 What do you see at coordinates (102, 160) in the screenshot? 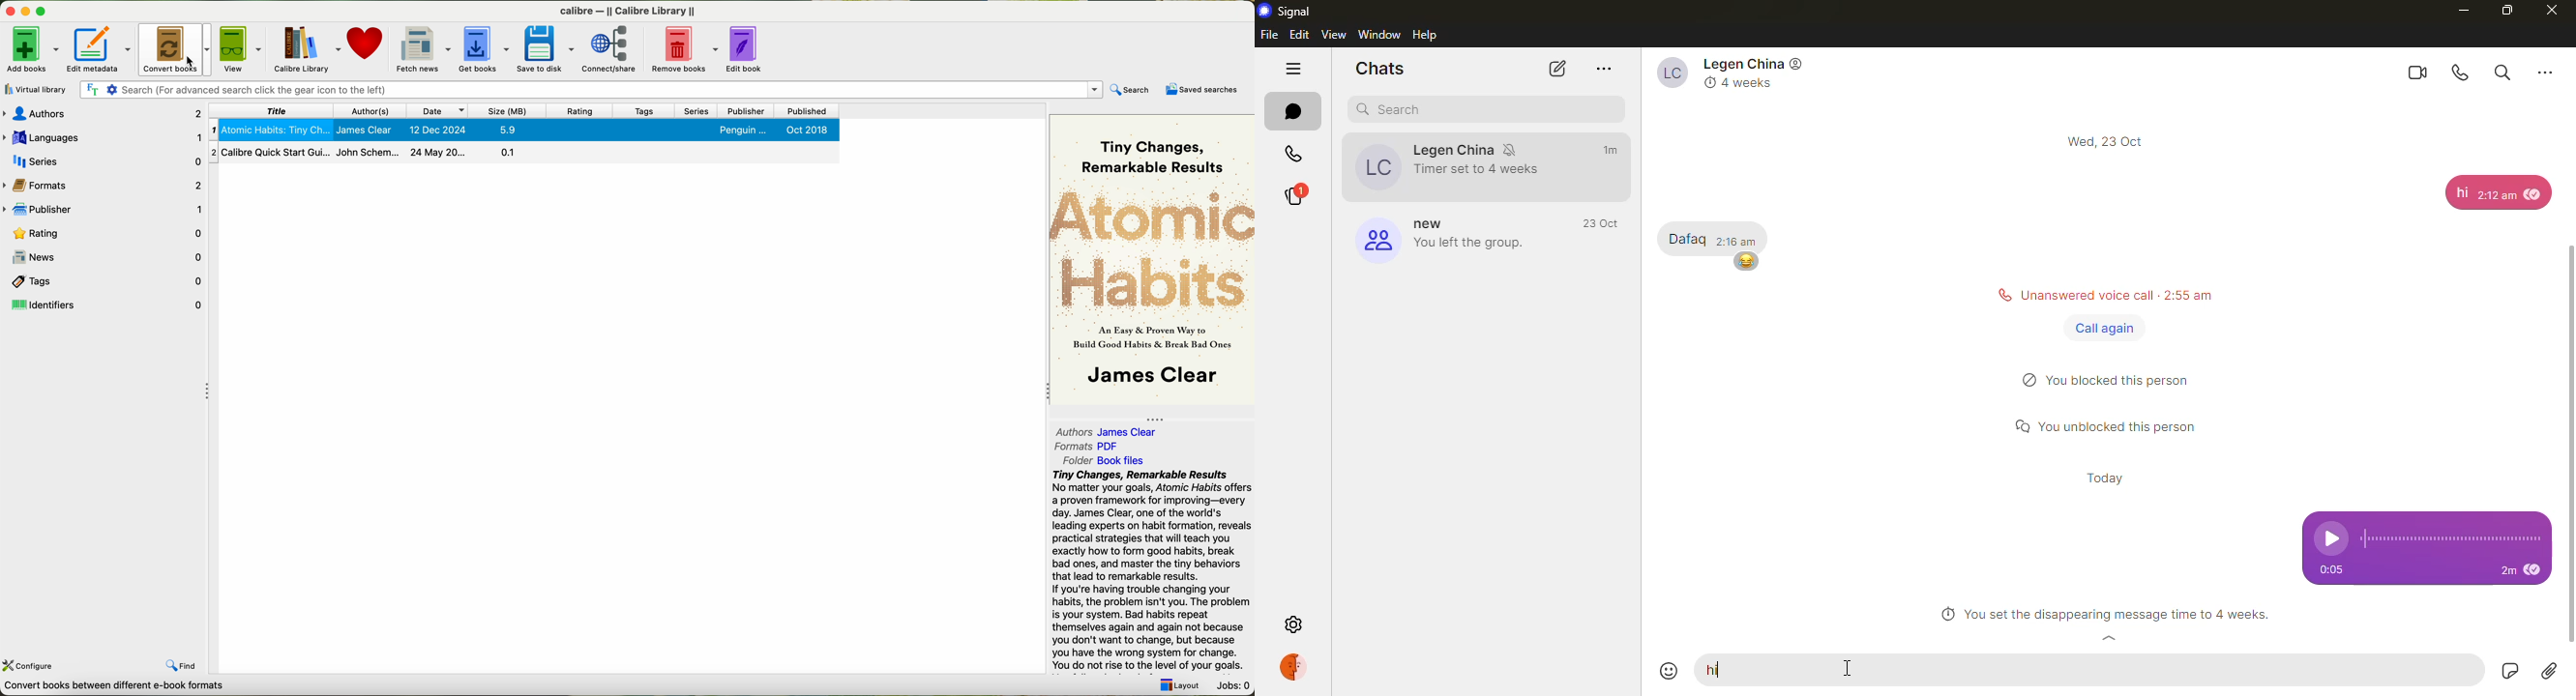
I see `series` at bounding box center [102, 160].